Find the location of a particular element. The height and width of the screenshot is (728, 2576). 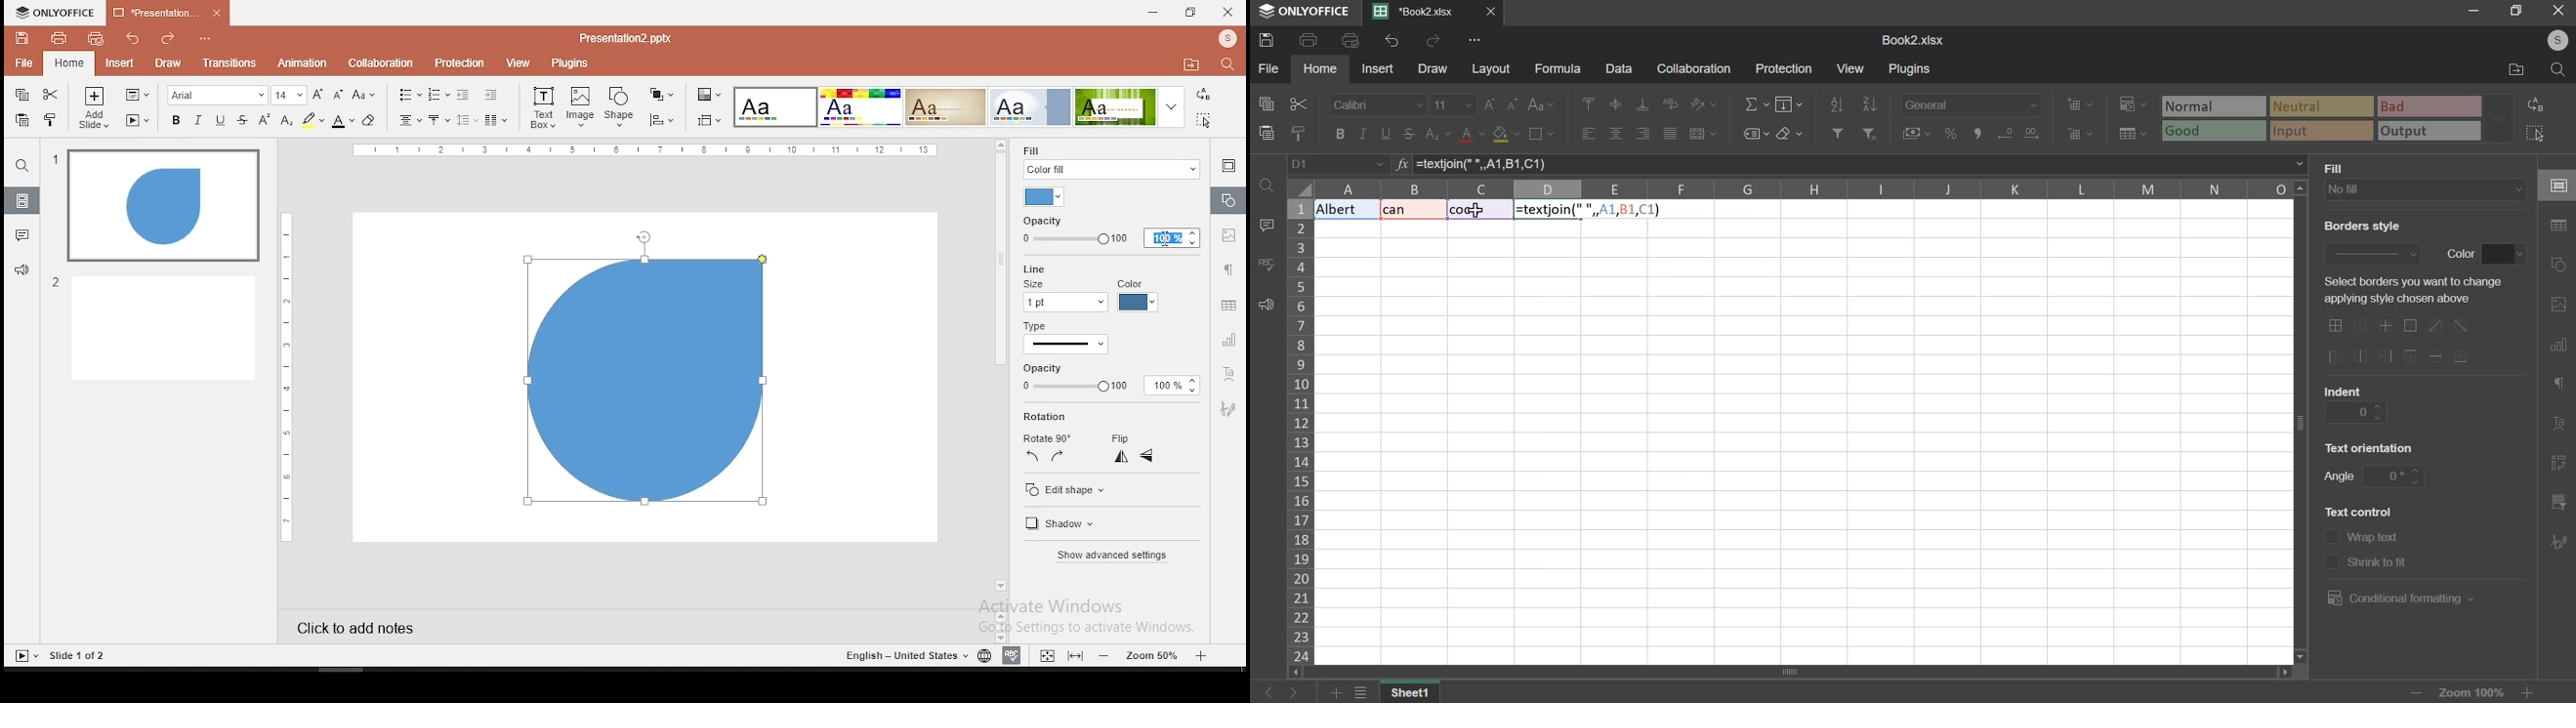

align middle is located at coordinates (1617, 104).